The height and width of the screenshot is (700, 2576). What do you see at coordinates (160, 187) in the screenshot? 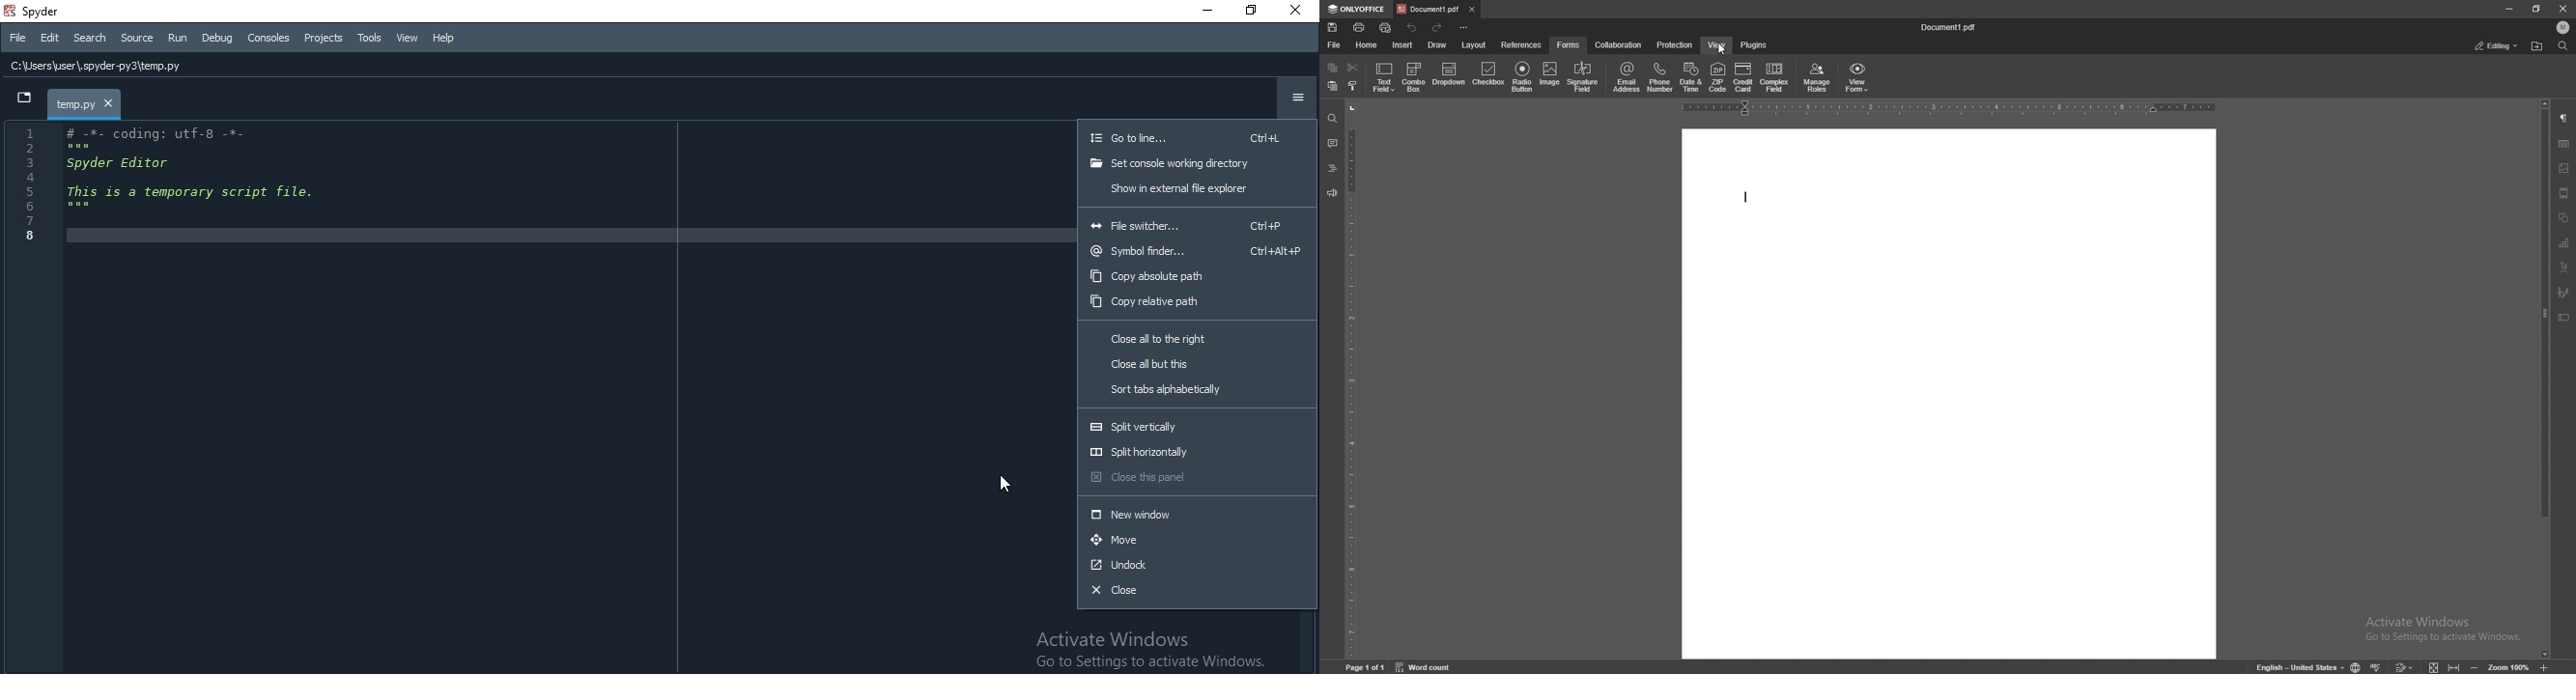
I see `Python code` at bounding box center [160, 187].